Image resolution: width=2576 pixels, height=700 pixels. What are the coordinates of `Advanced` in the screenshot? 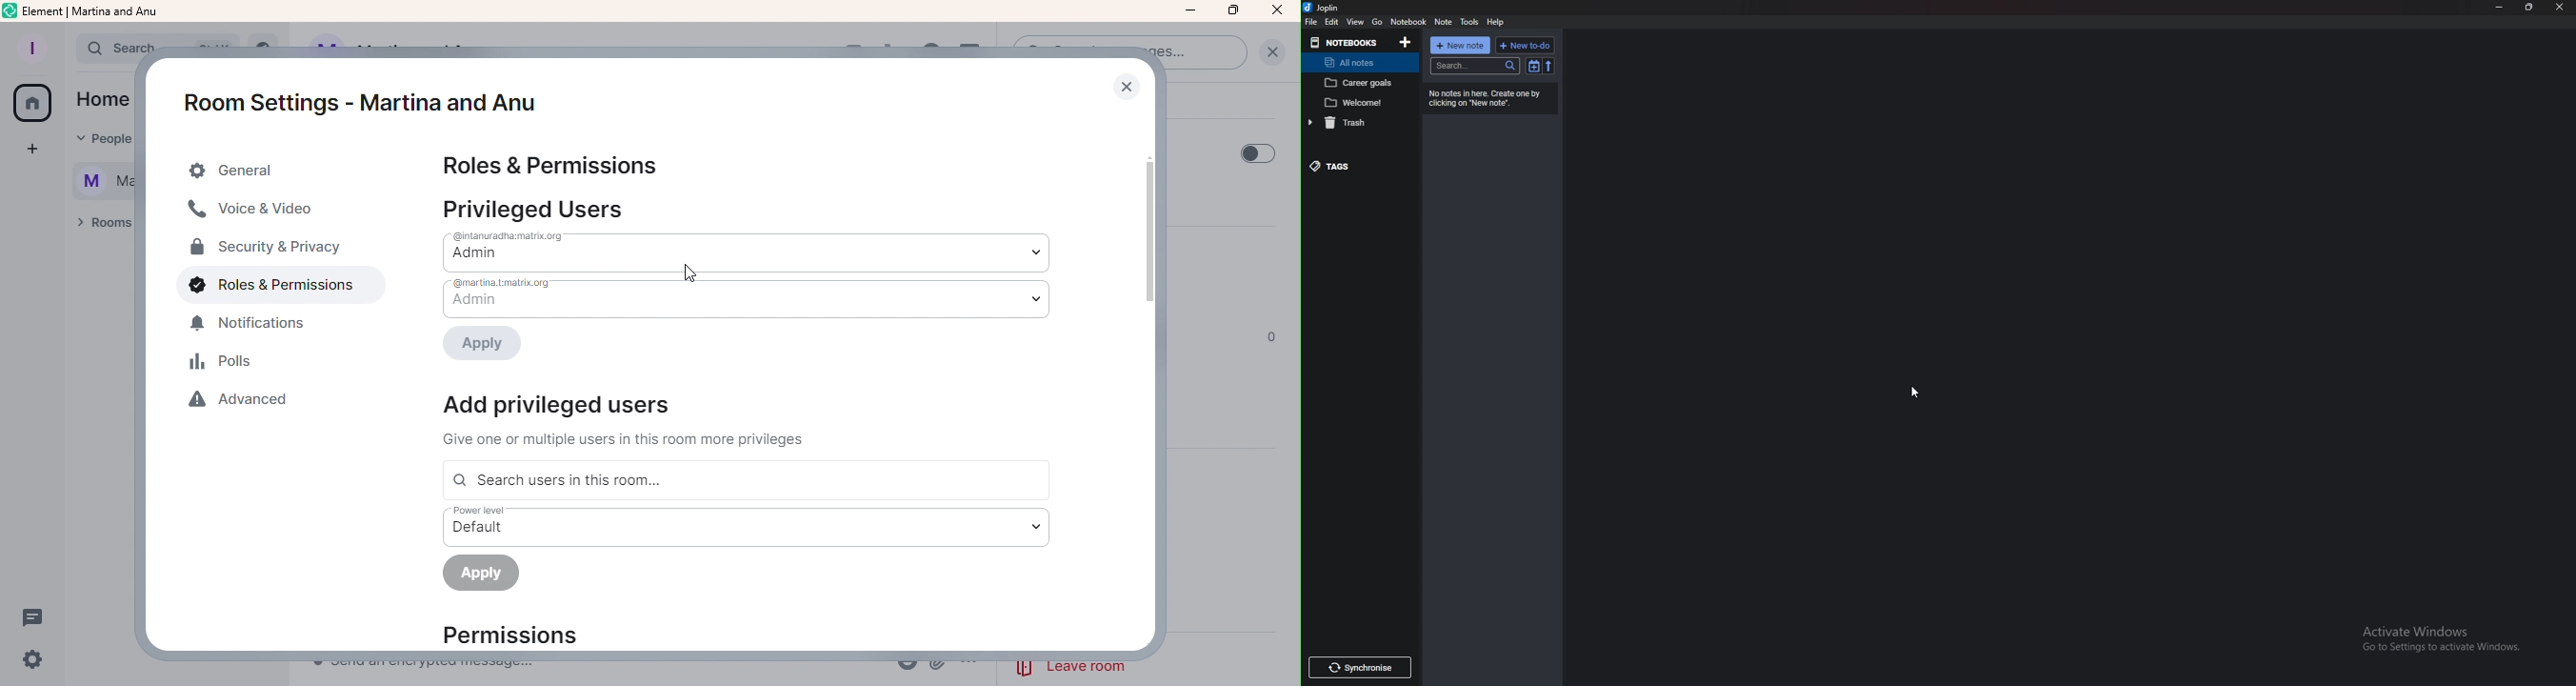 It's located at (247, 404).